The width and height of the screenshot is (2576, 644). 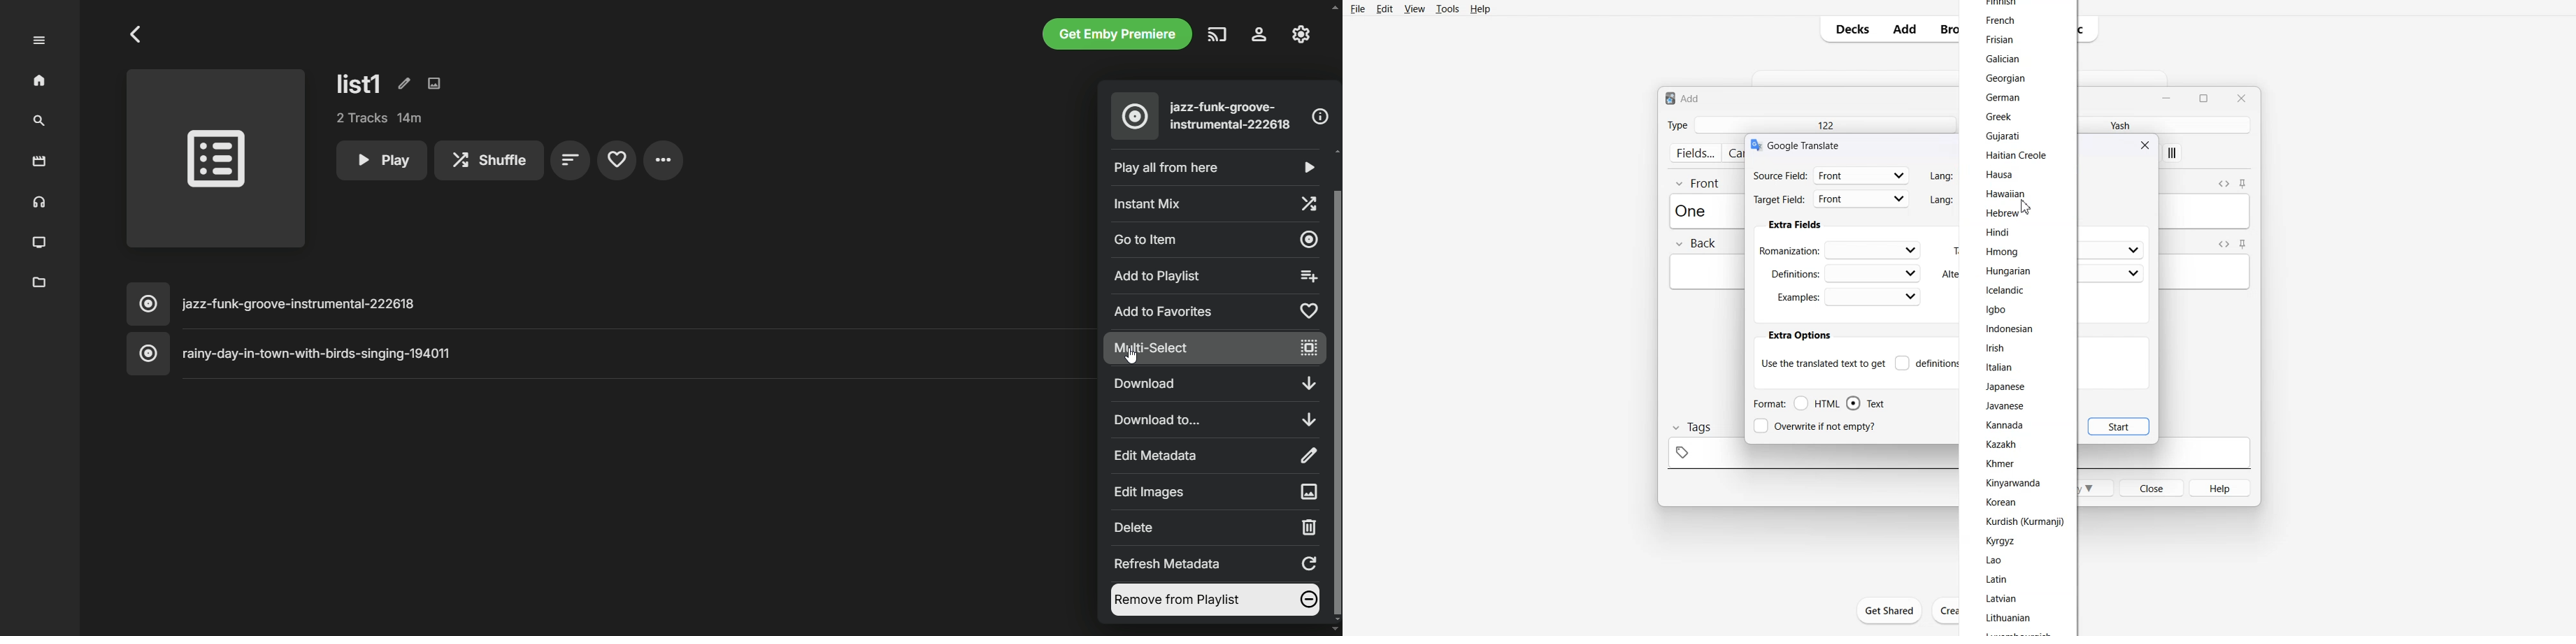 I want to click on Lao, so click(x=1997, y=560).